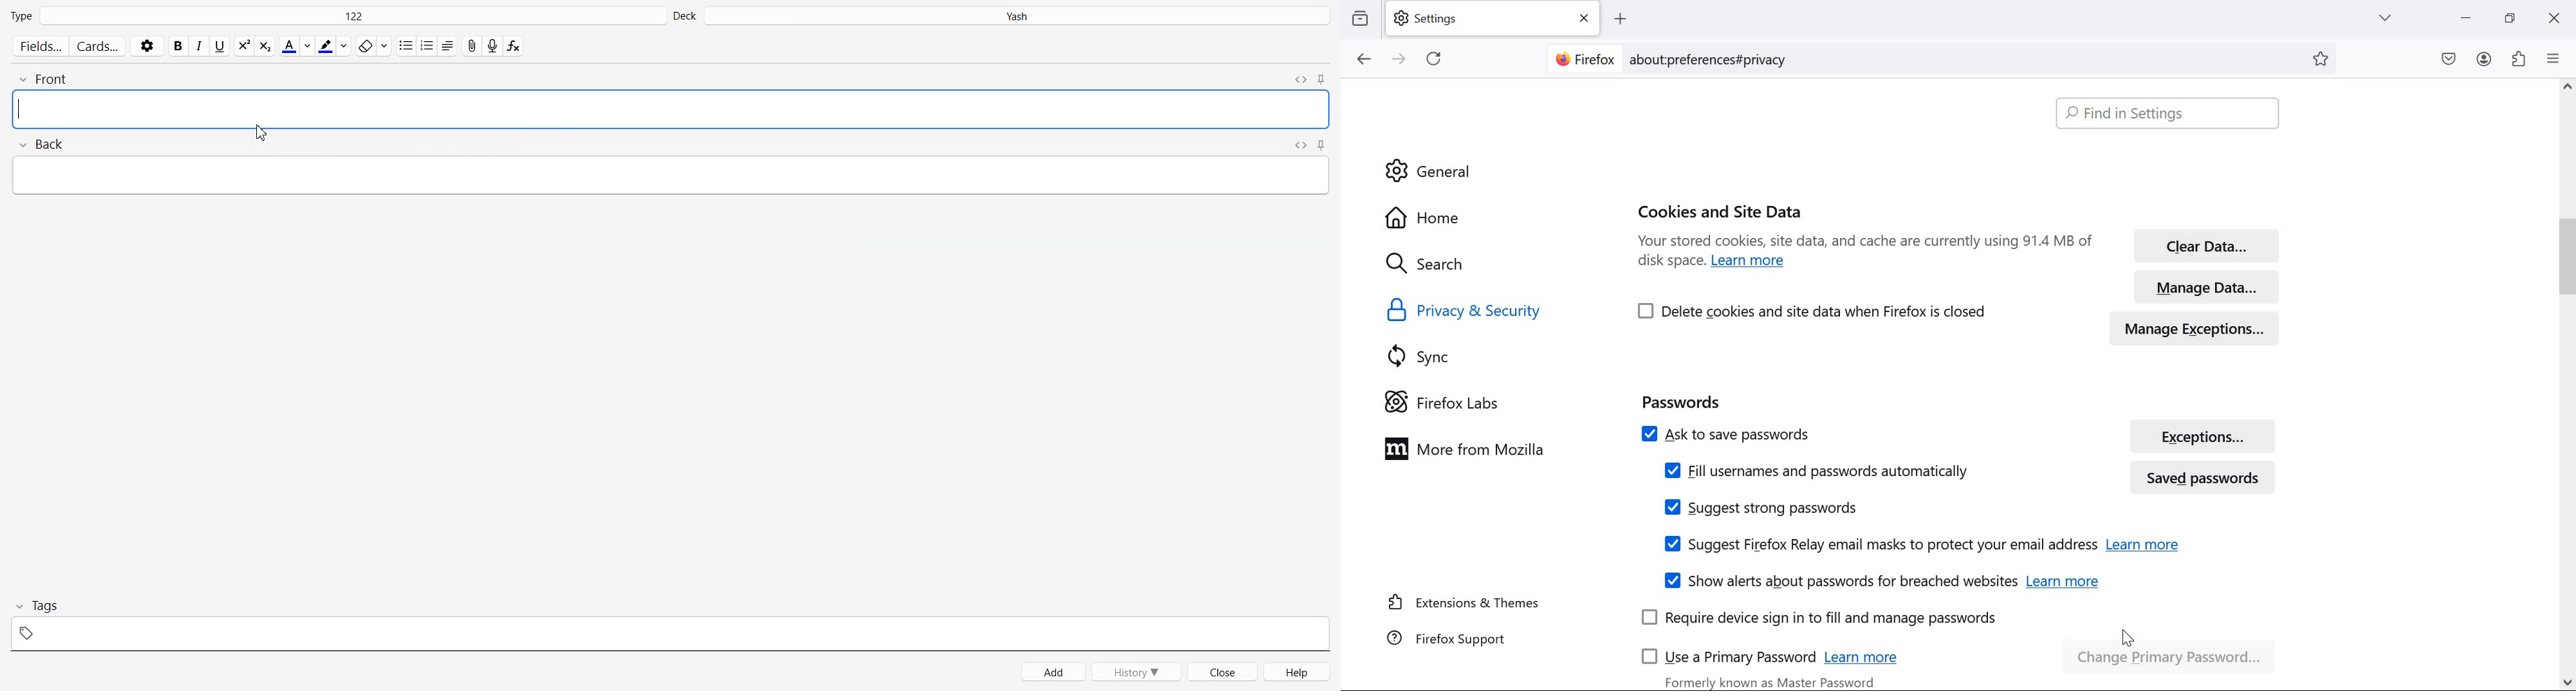 The height and width of the screenshot is (700, 2576). I want to click on Type, so click(336, 16).